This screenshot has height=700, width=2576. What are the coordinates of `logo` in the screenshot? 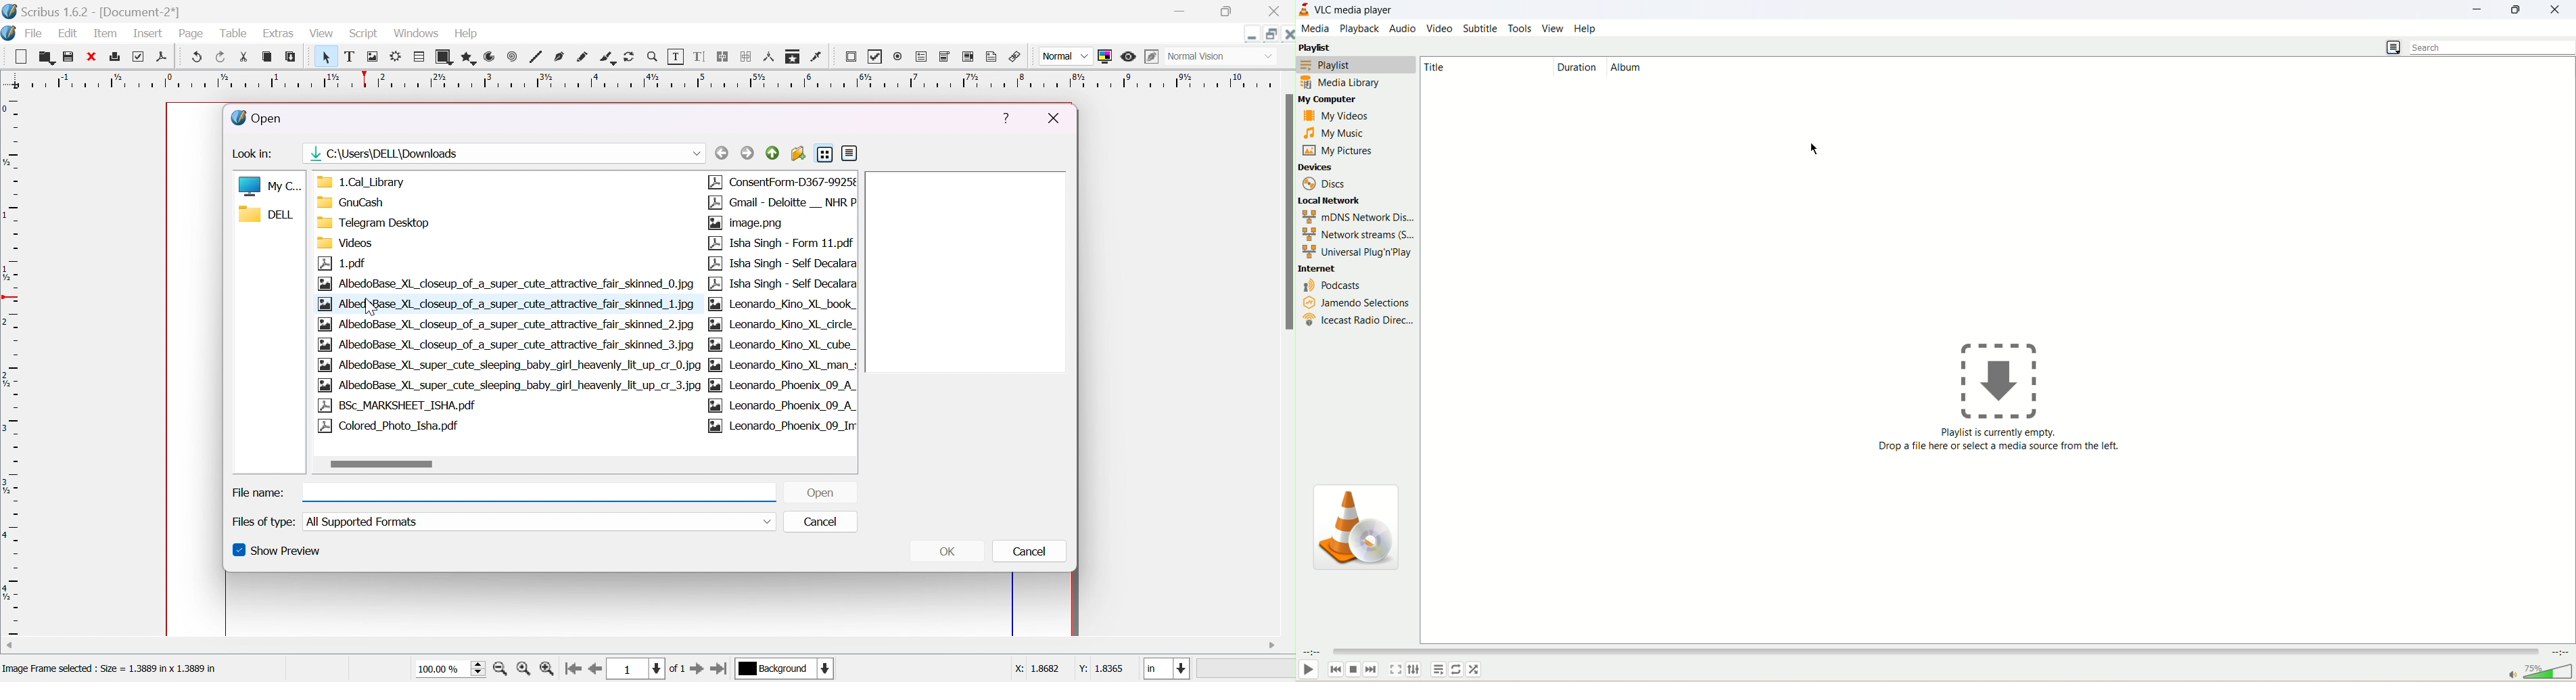 It's located at (1354, 529).